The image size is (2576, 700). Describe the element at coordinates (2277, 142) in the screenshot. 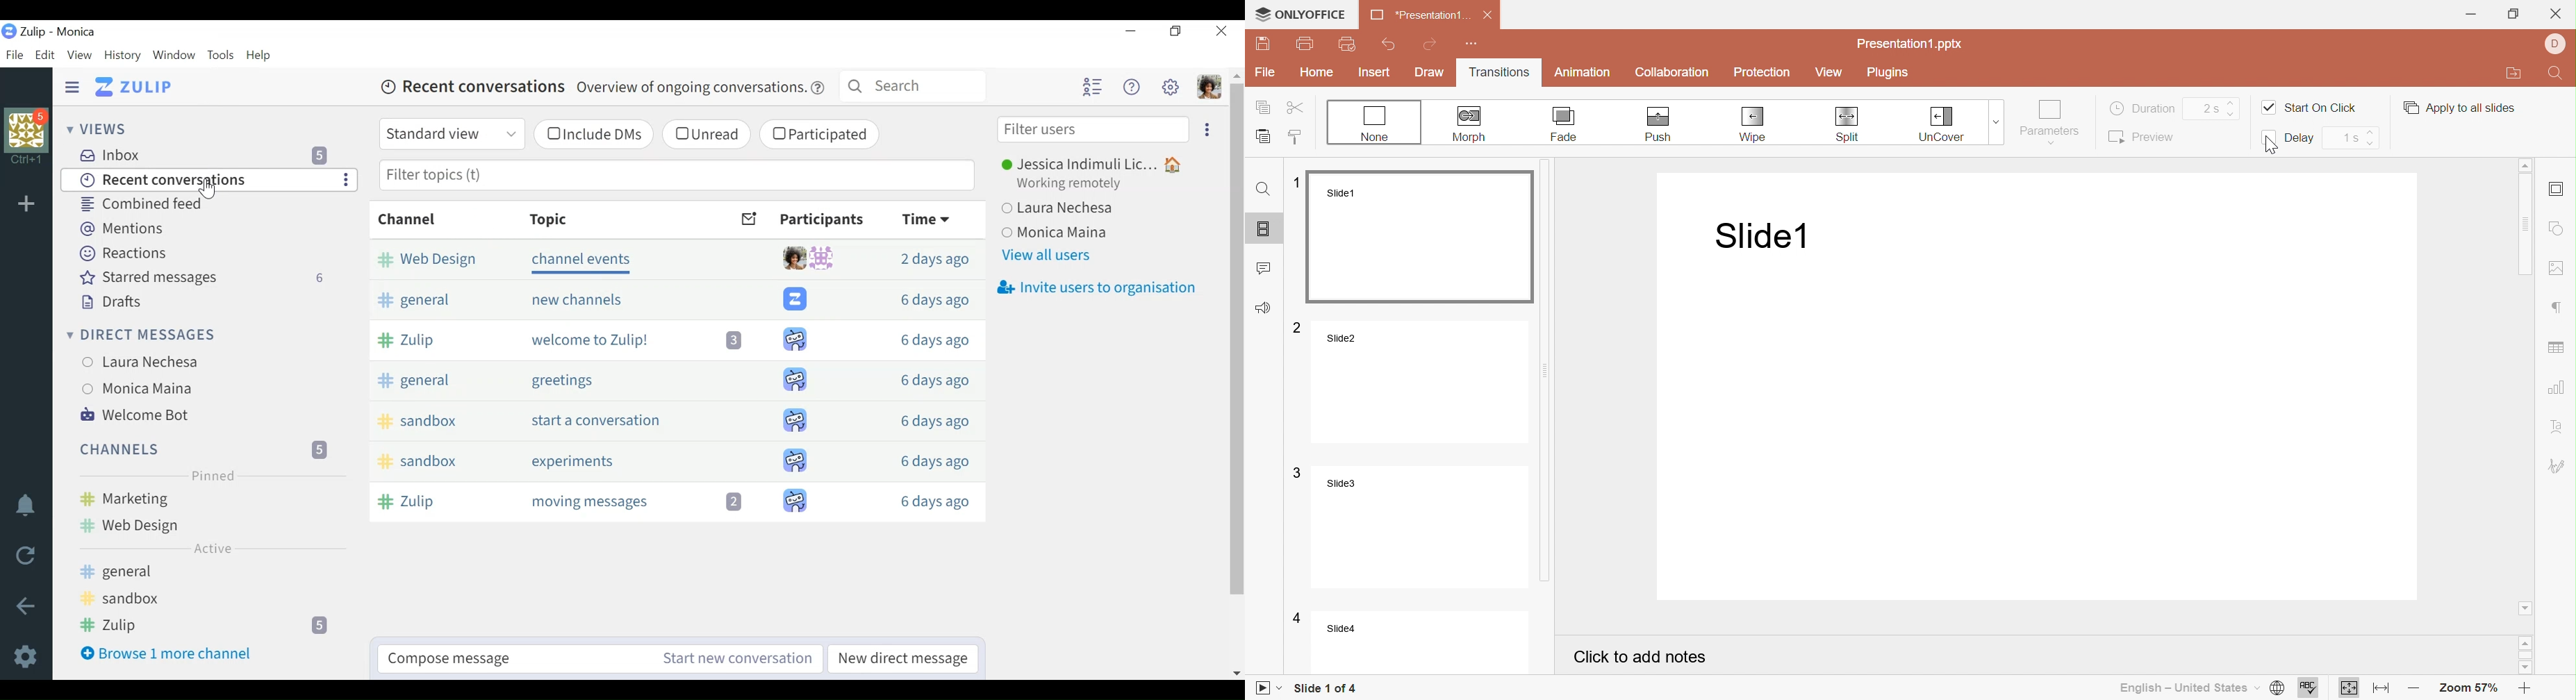

I see `Cursor` at that location.